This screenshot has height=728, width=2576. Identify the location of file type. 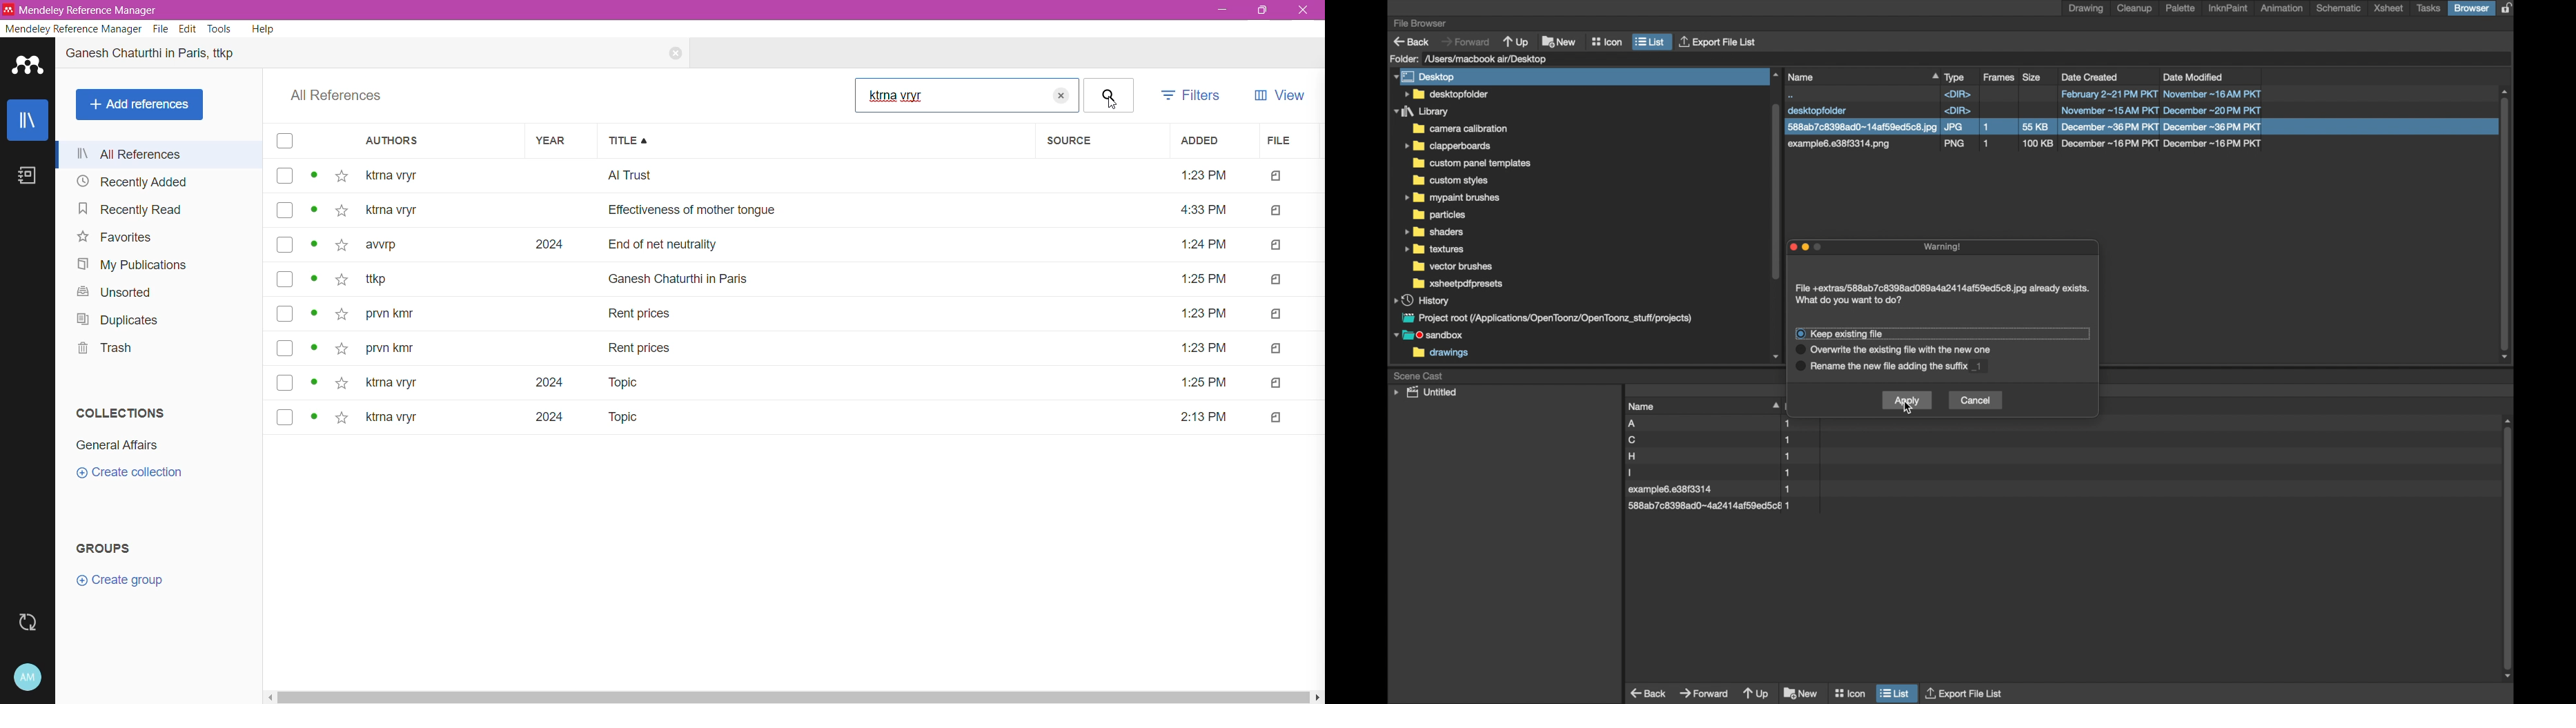
(1278, 382).